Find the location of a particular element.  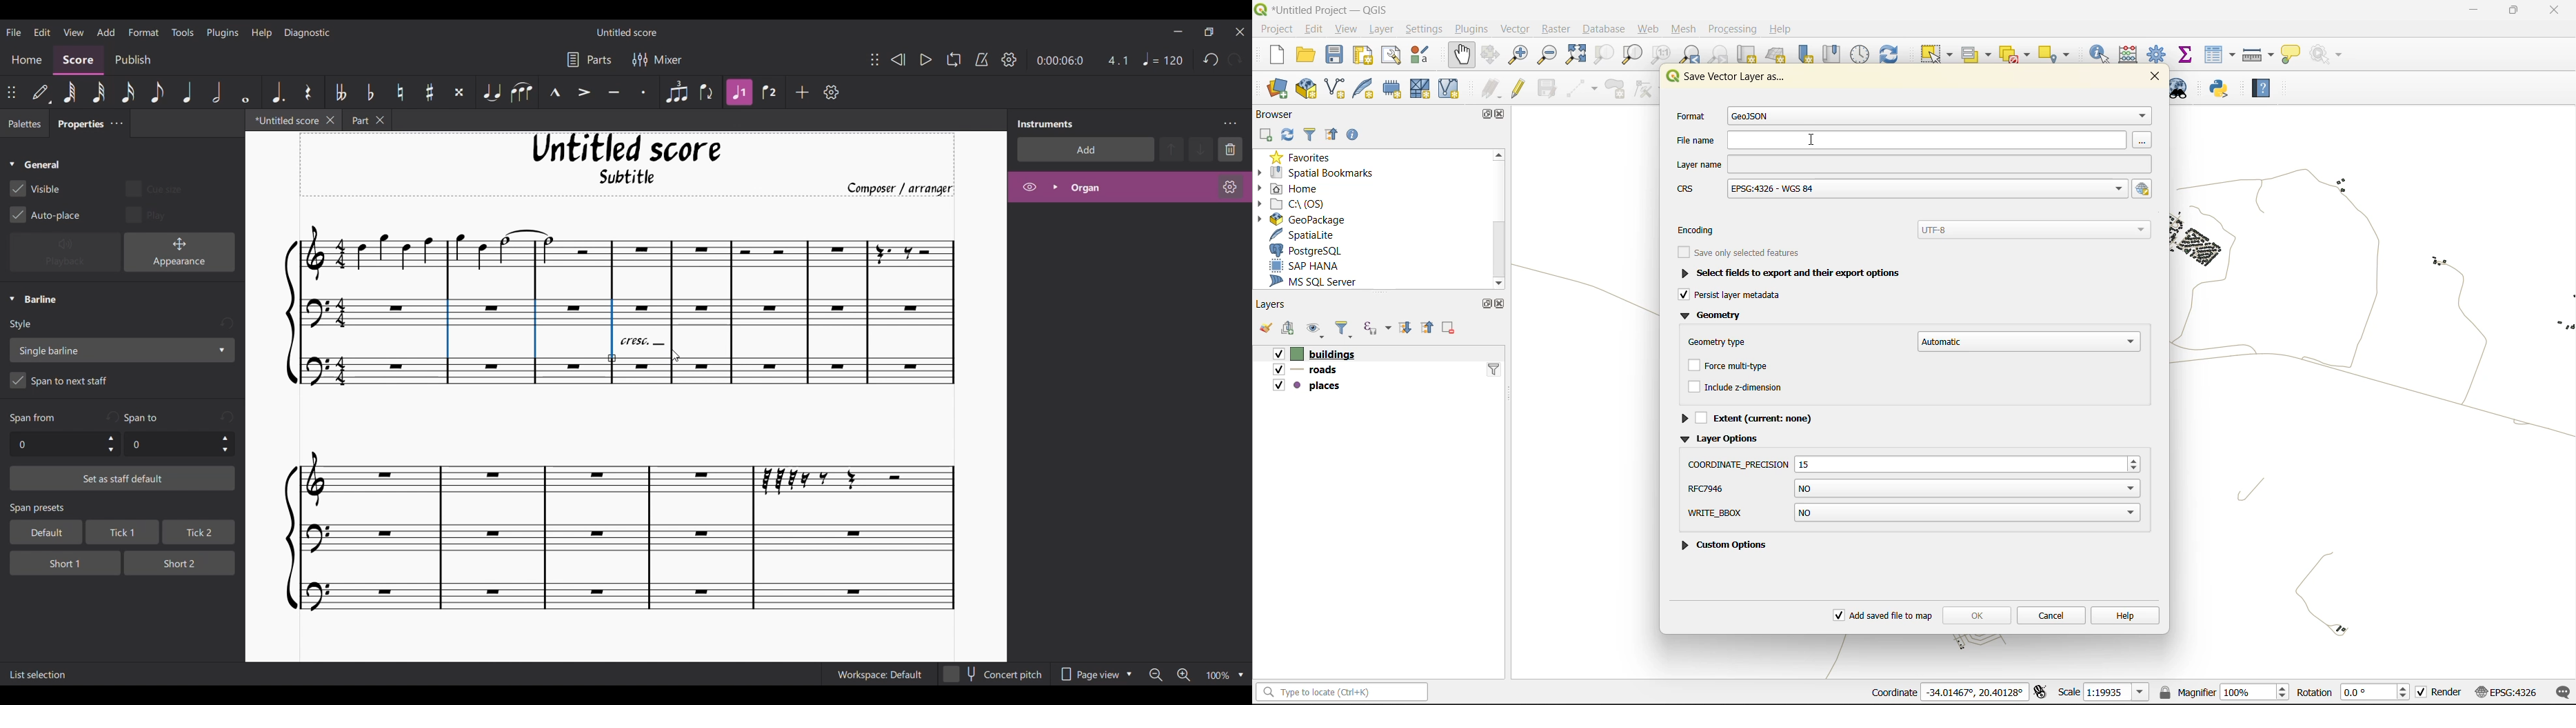

open is located at coordinates (1303, 54).